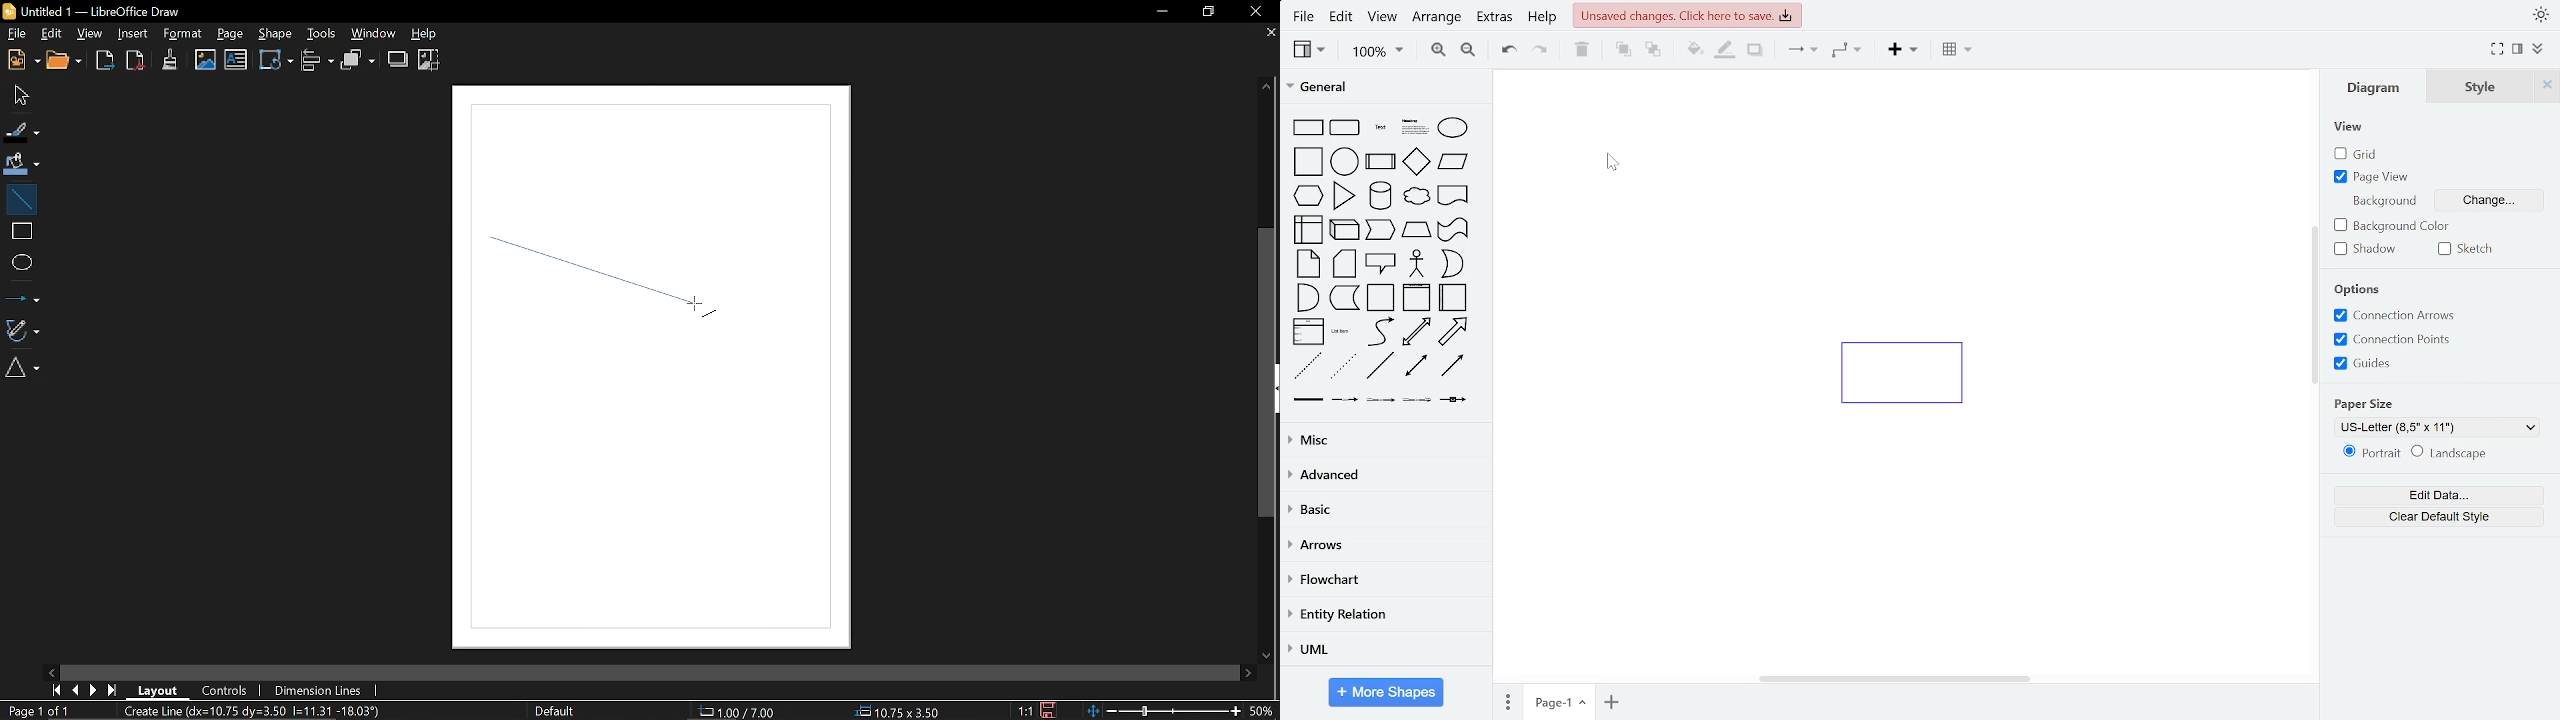 The height and width of the screenshot is (728, 2576). Describe the element at coordinates (56, 689) in the screenshot. I see `First page` at that location.